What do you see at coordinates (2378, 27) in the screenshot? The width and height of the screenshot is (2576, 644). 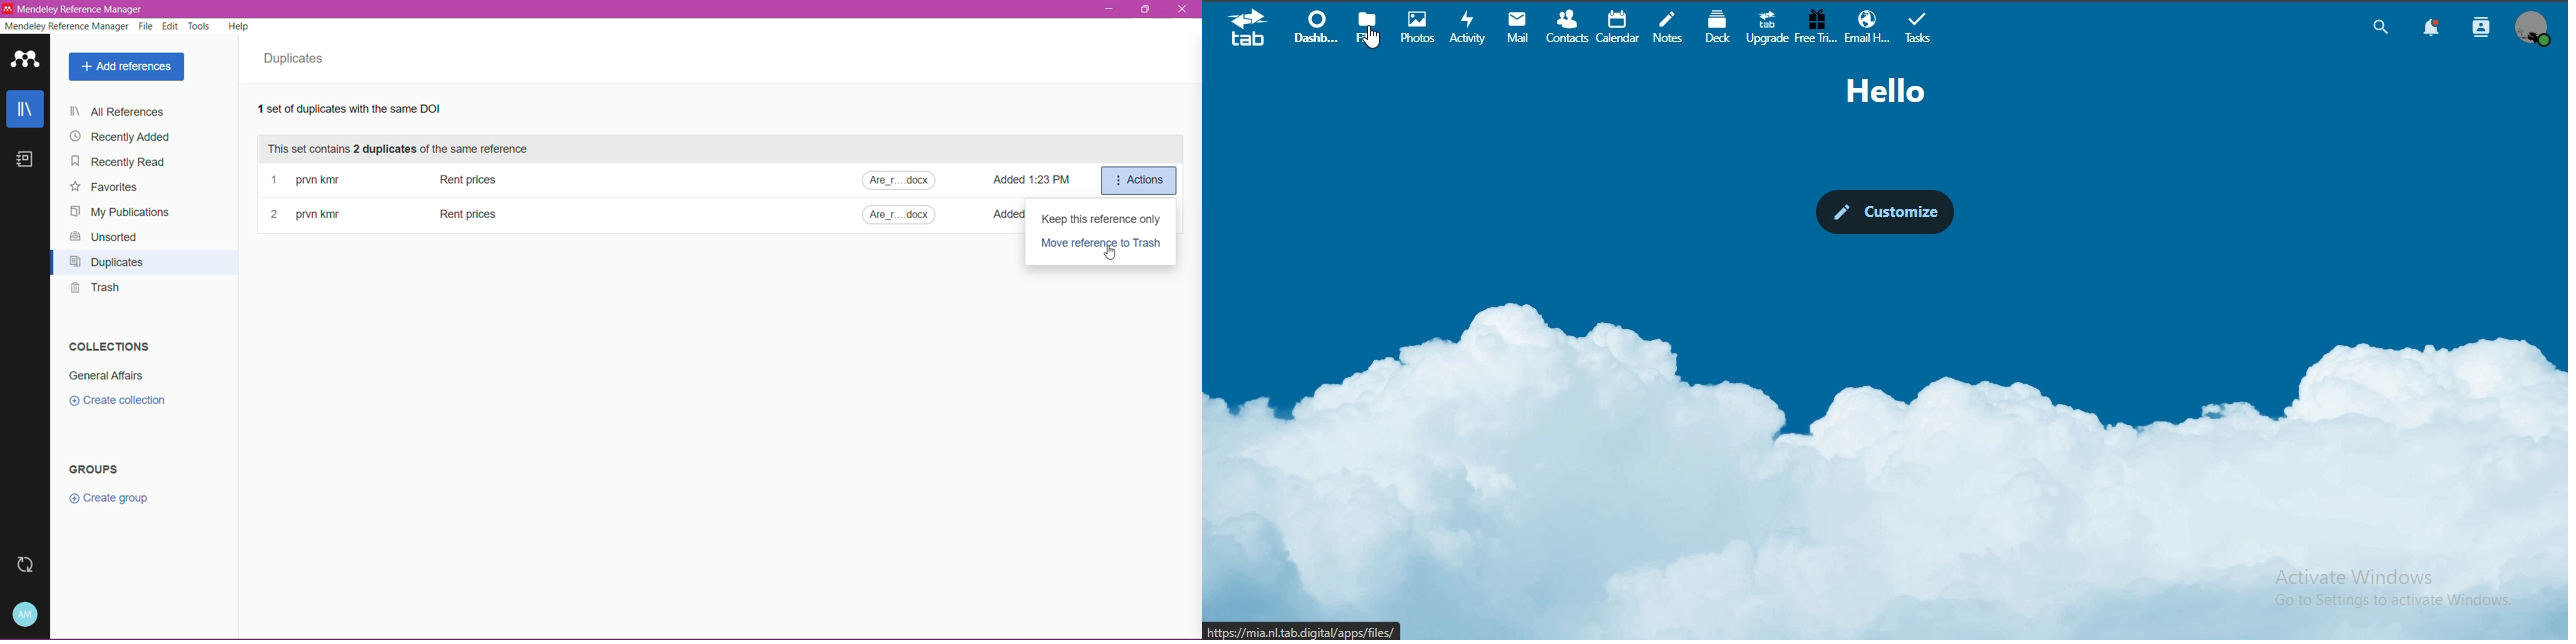 I see `search` at bounding box center [2378, 27].